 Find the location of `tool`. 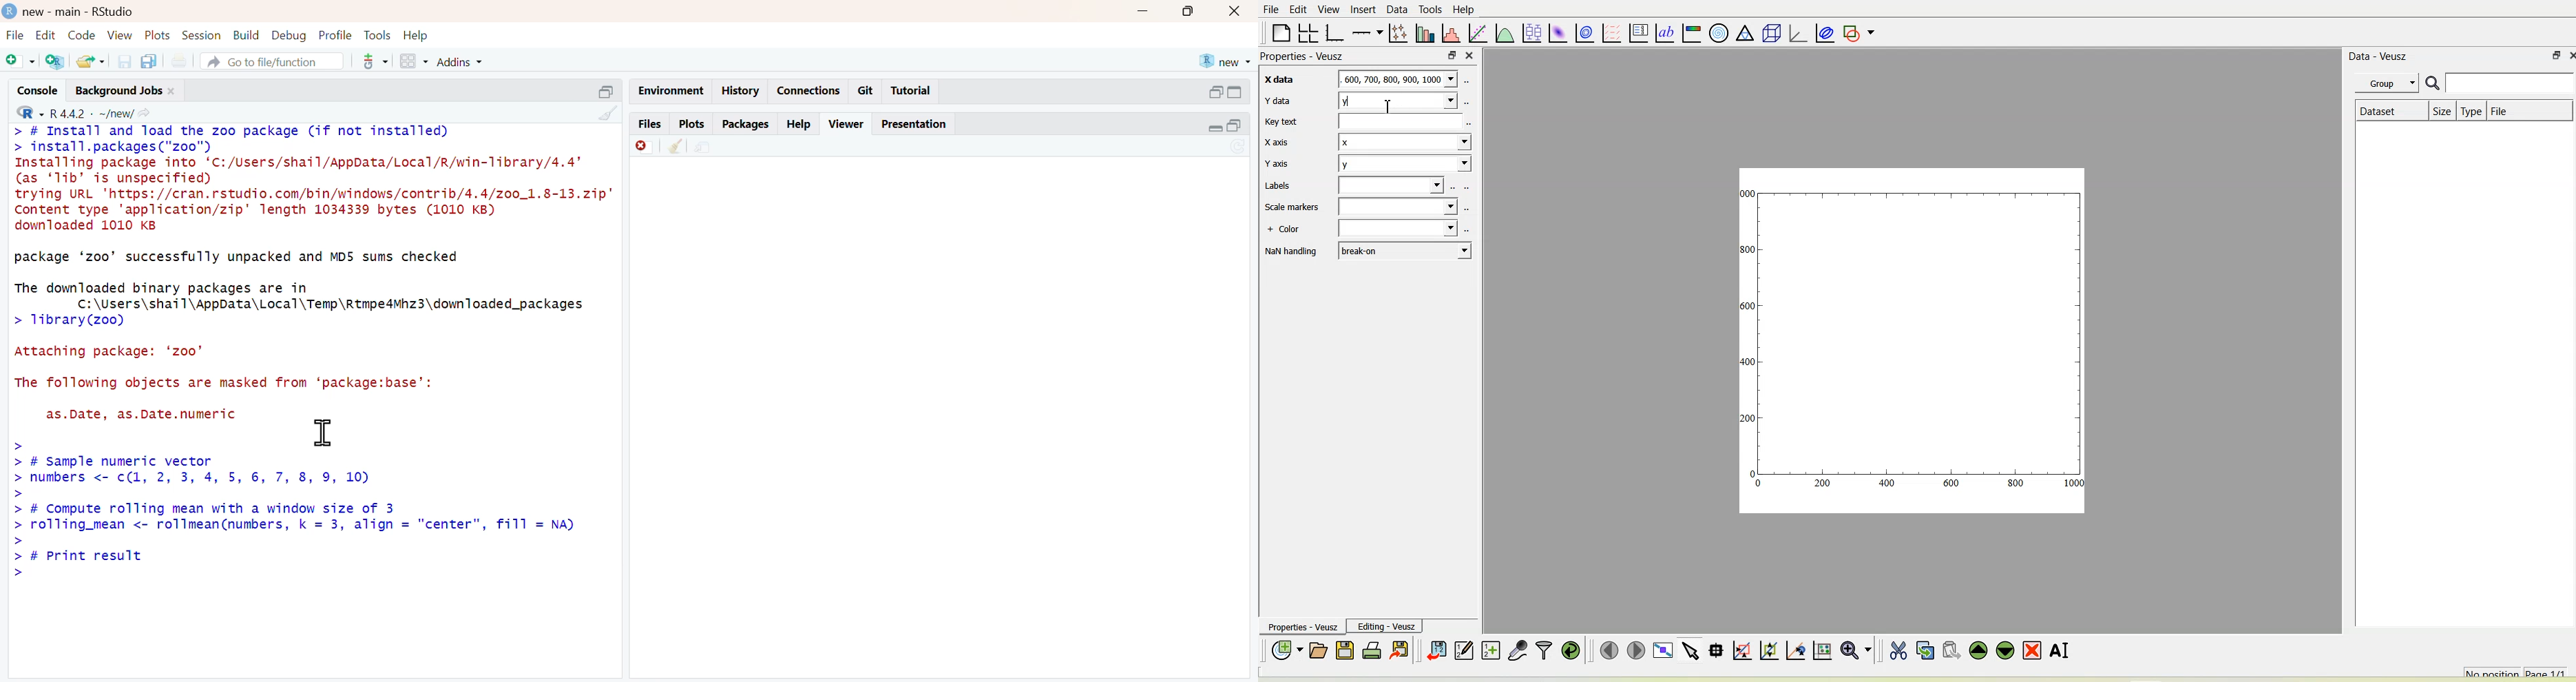

tool is located at coordinates (376, 62).